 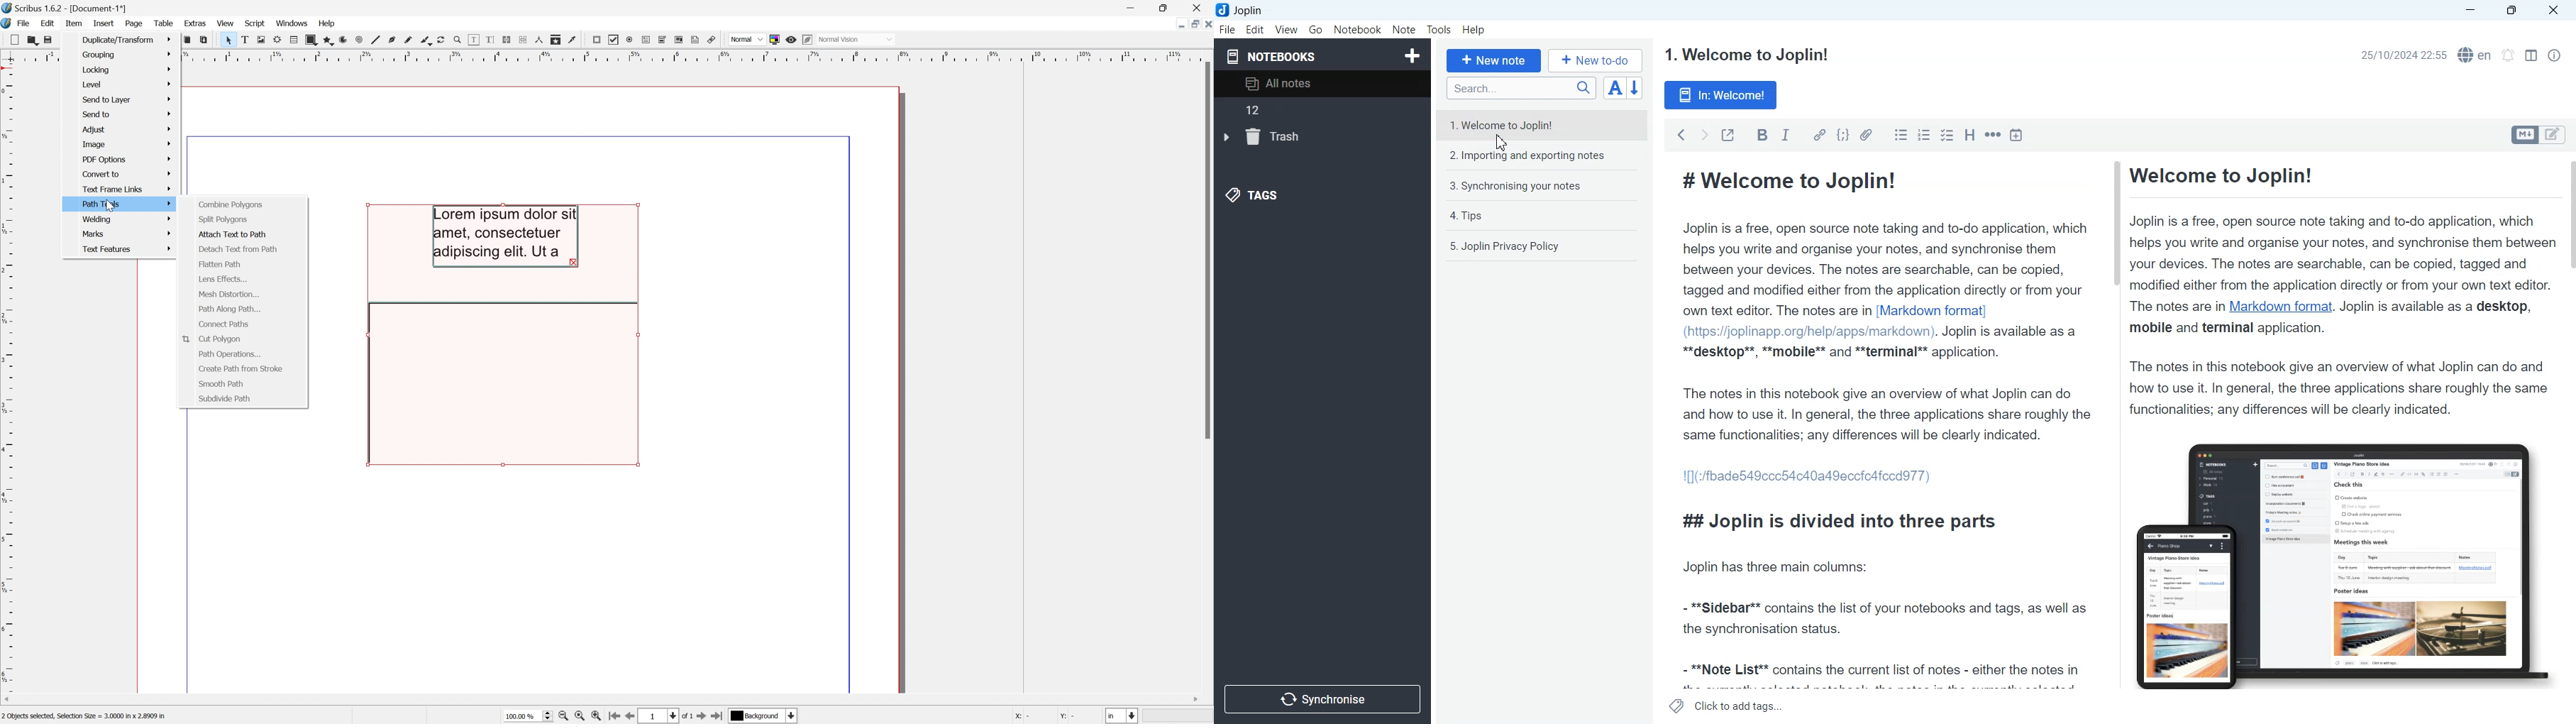 What do you see at coordinates (231, 204) in the screenshot?
I see `Combine polygons` at bounding box center [231, 204].